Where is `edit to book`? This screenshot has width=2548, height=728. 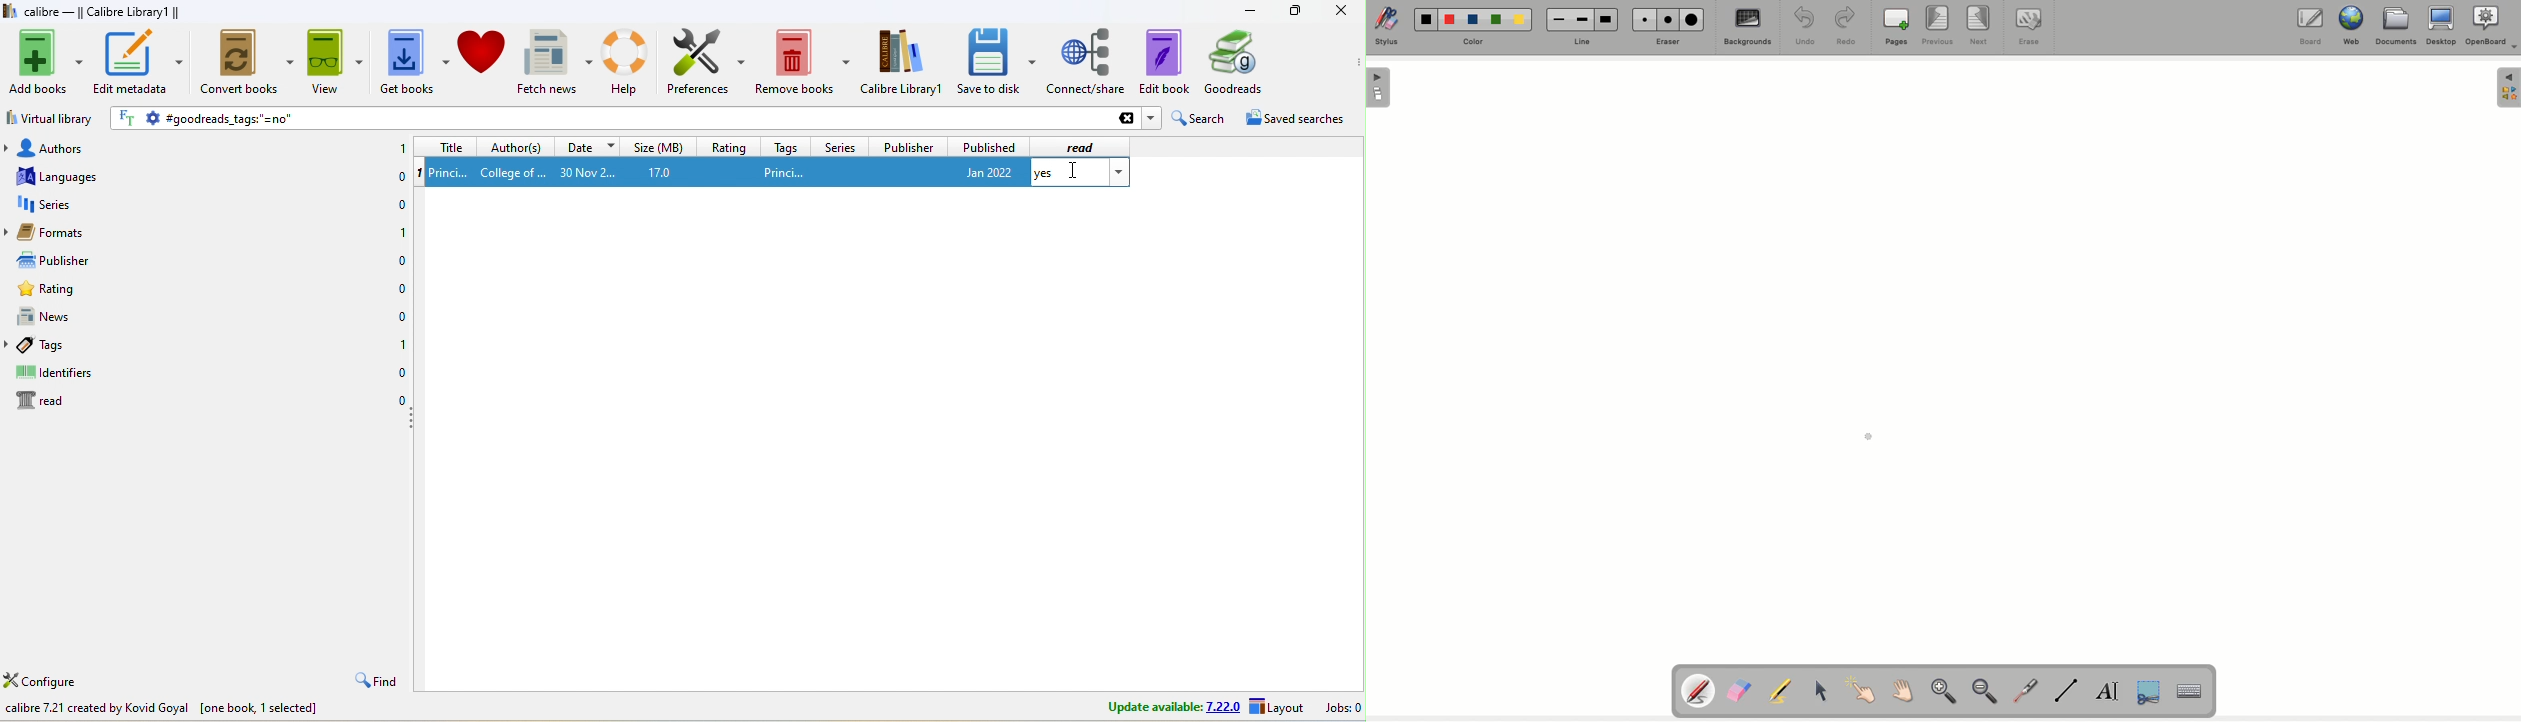 edit to book is located at coordinates (1164, 62).